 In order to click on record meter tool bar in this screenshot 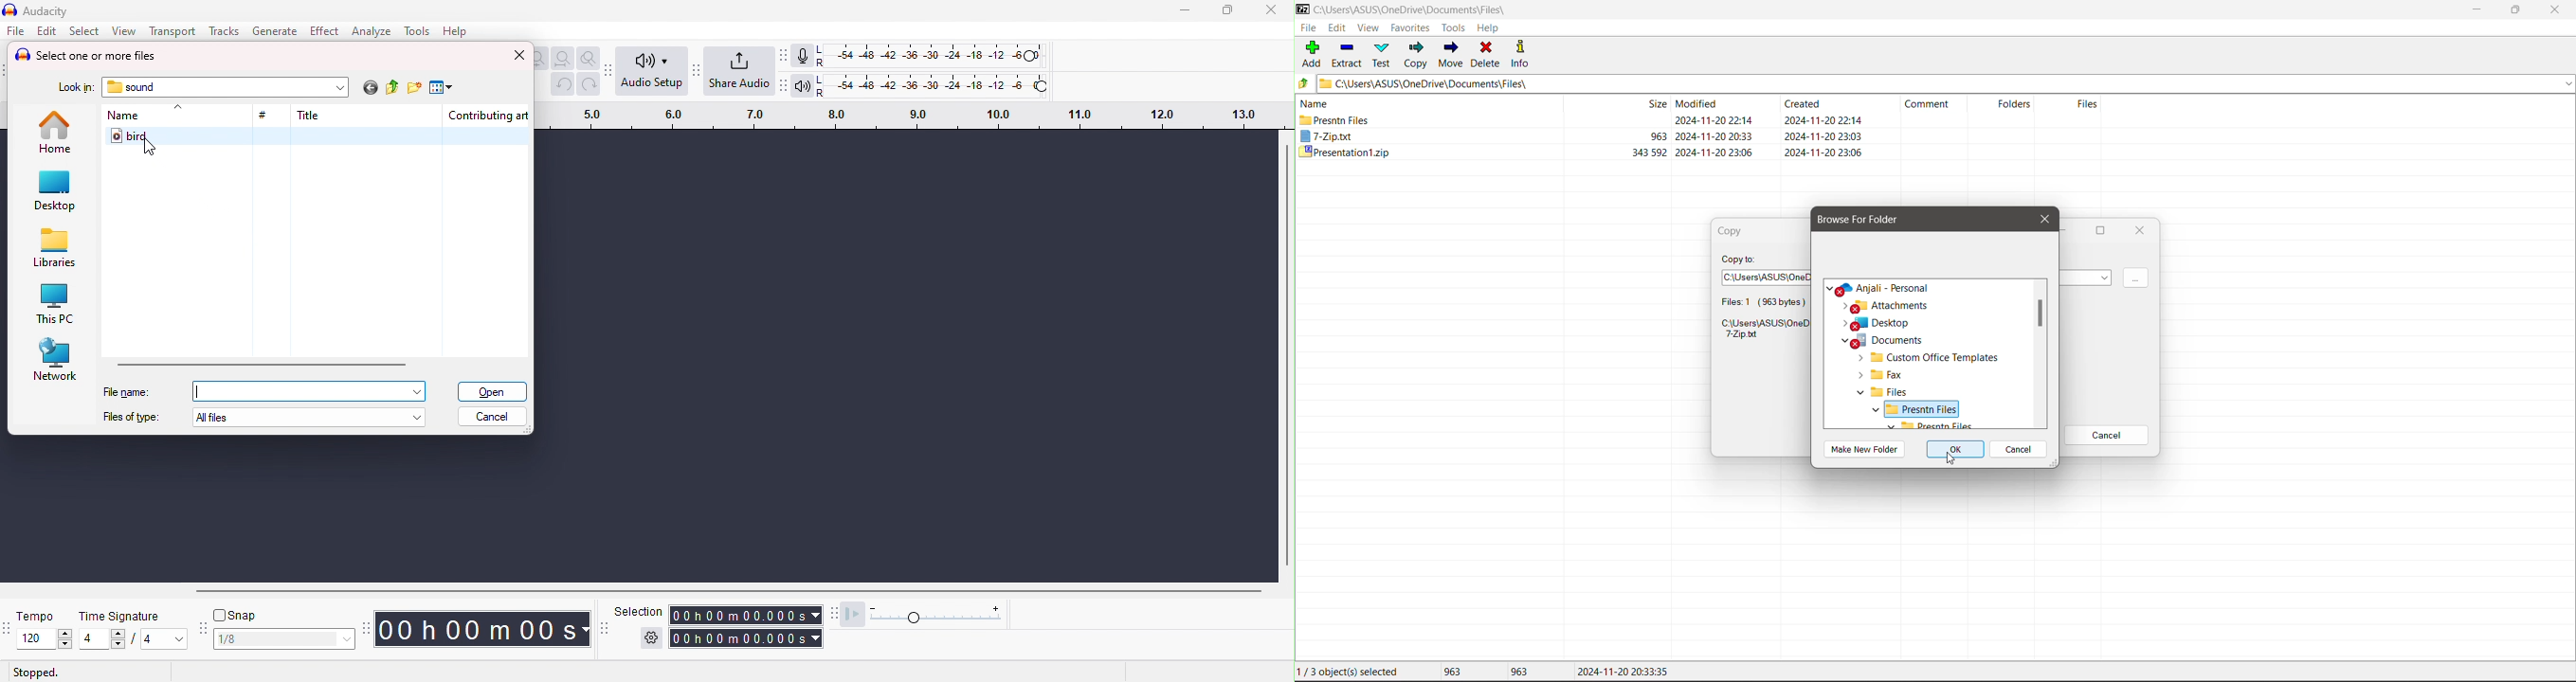, I will do `click(787, 56)`.